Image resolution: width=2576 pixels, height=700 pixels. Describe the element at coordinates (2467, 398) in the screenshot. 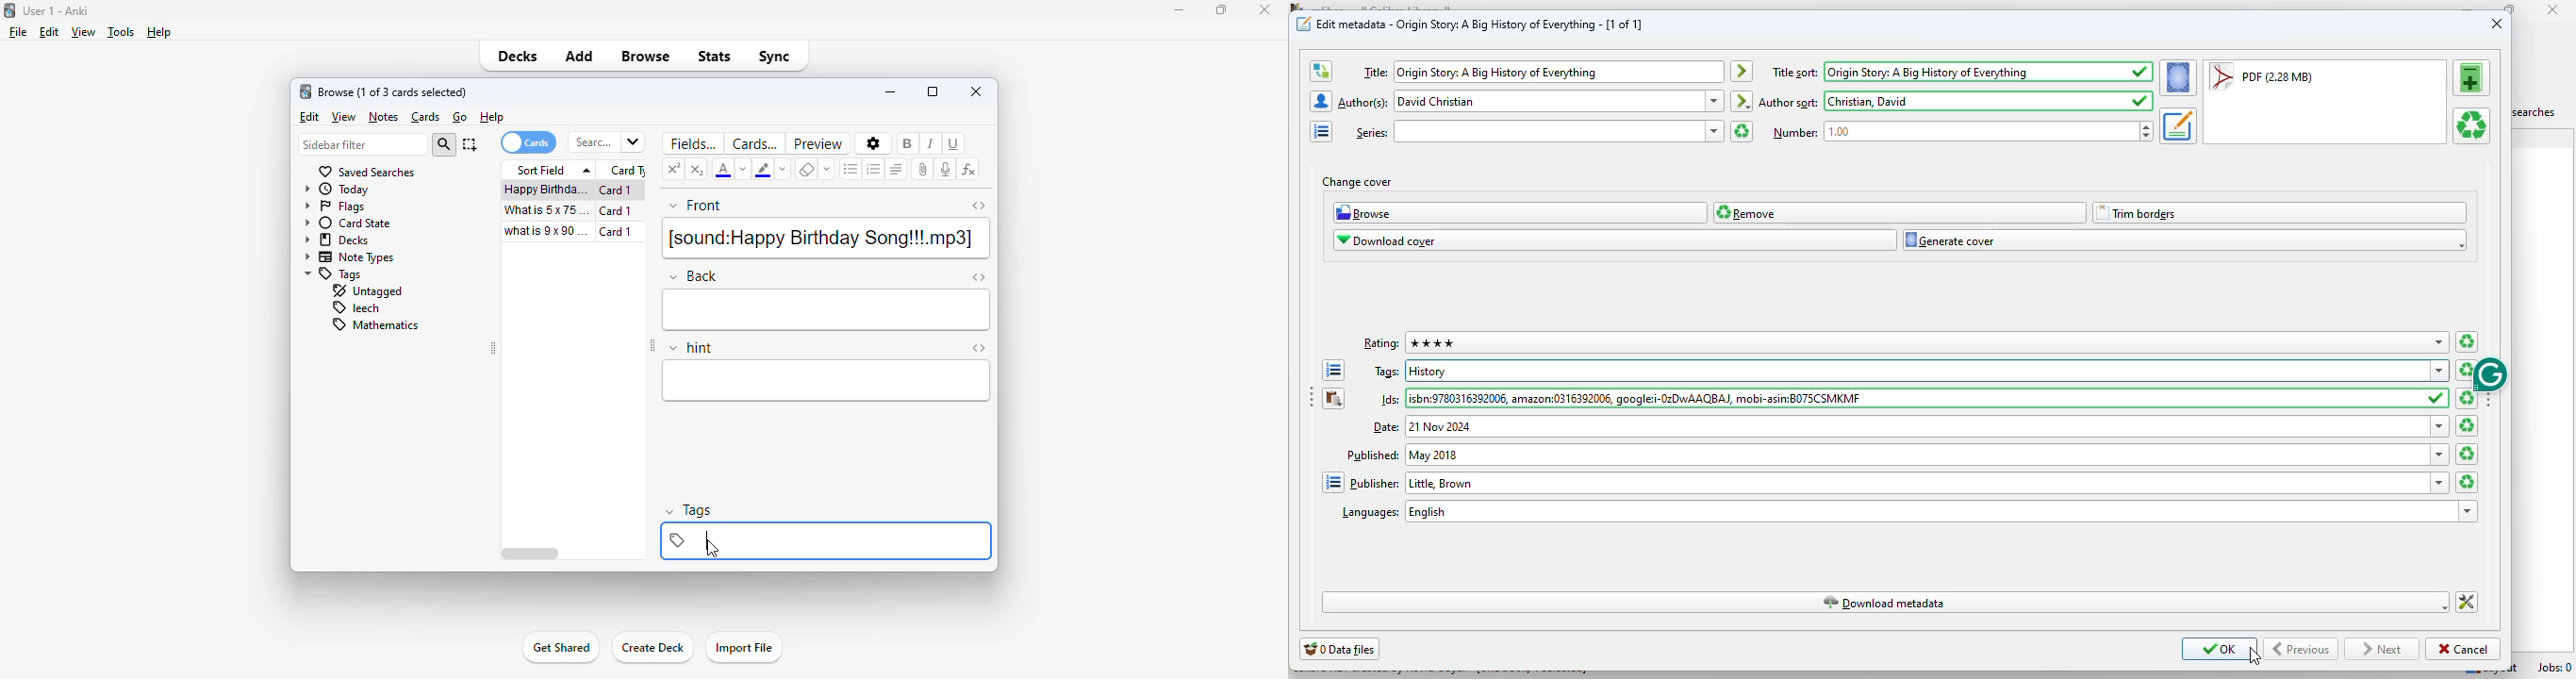

I see `clear ids` at that location.